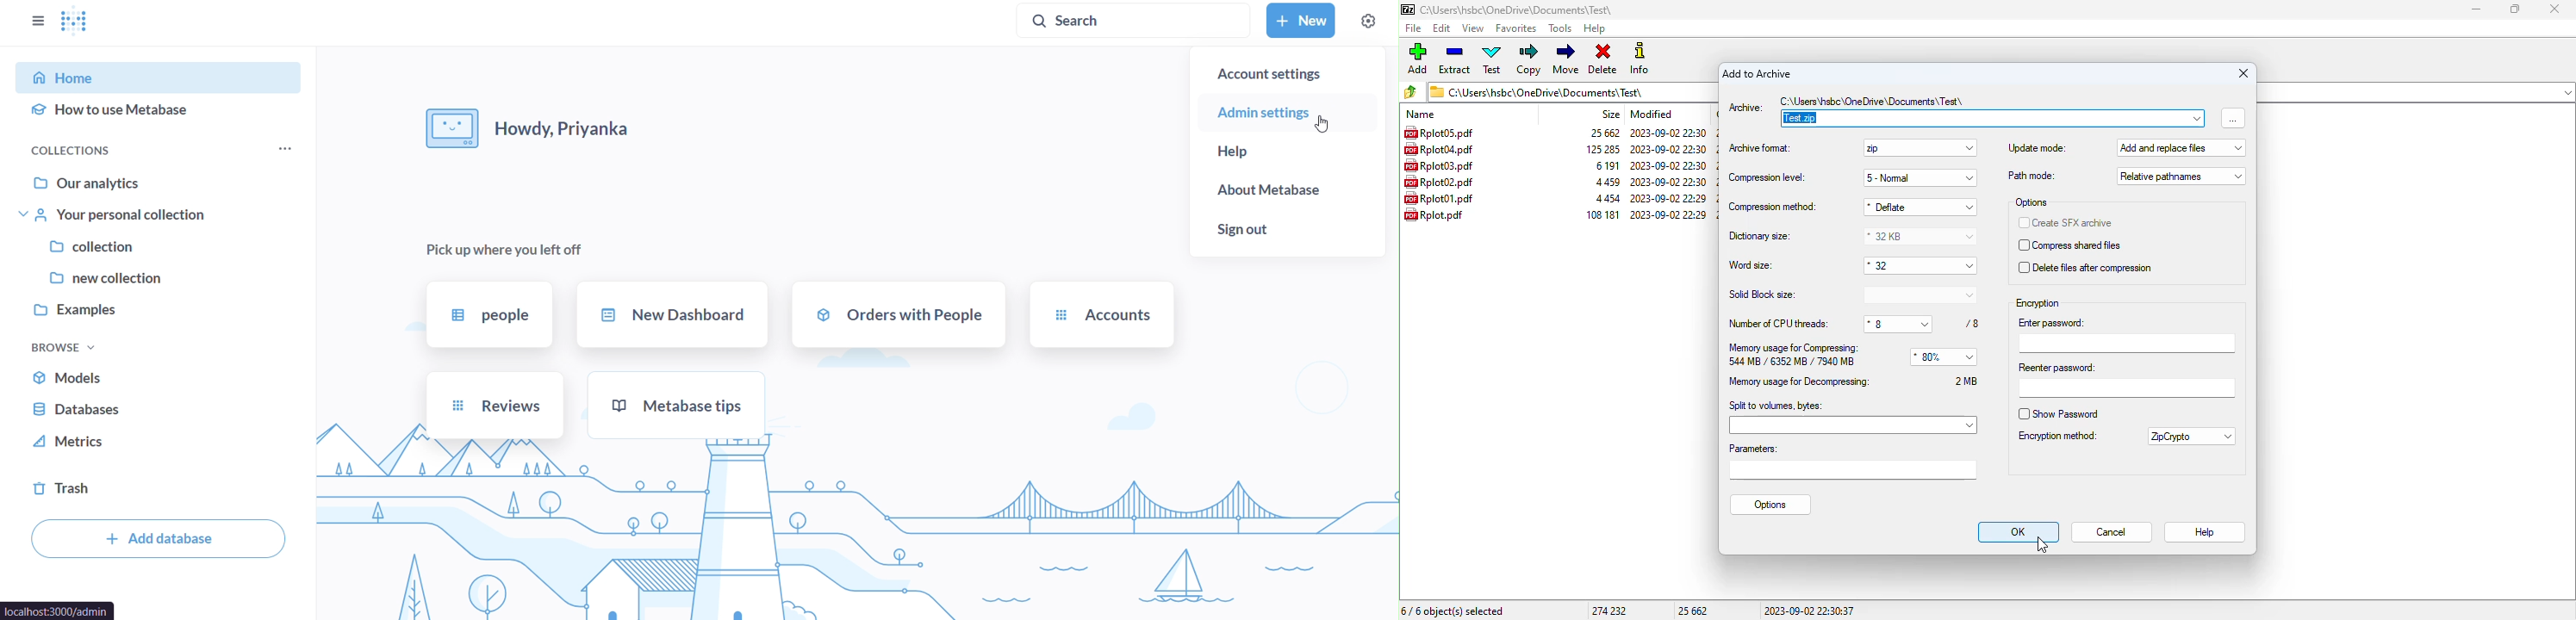  I want to click on relative  pathnames, so click(2181, 177).